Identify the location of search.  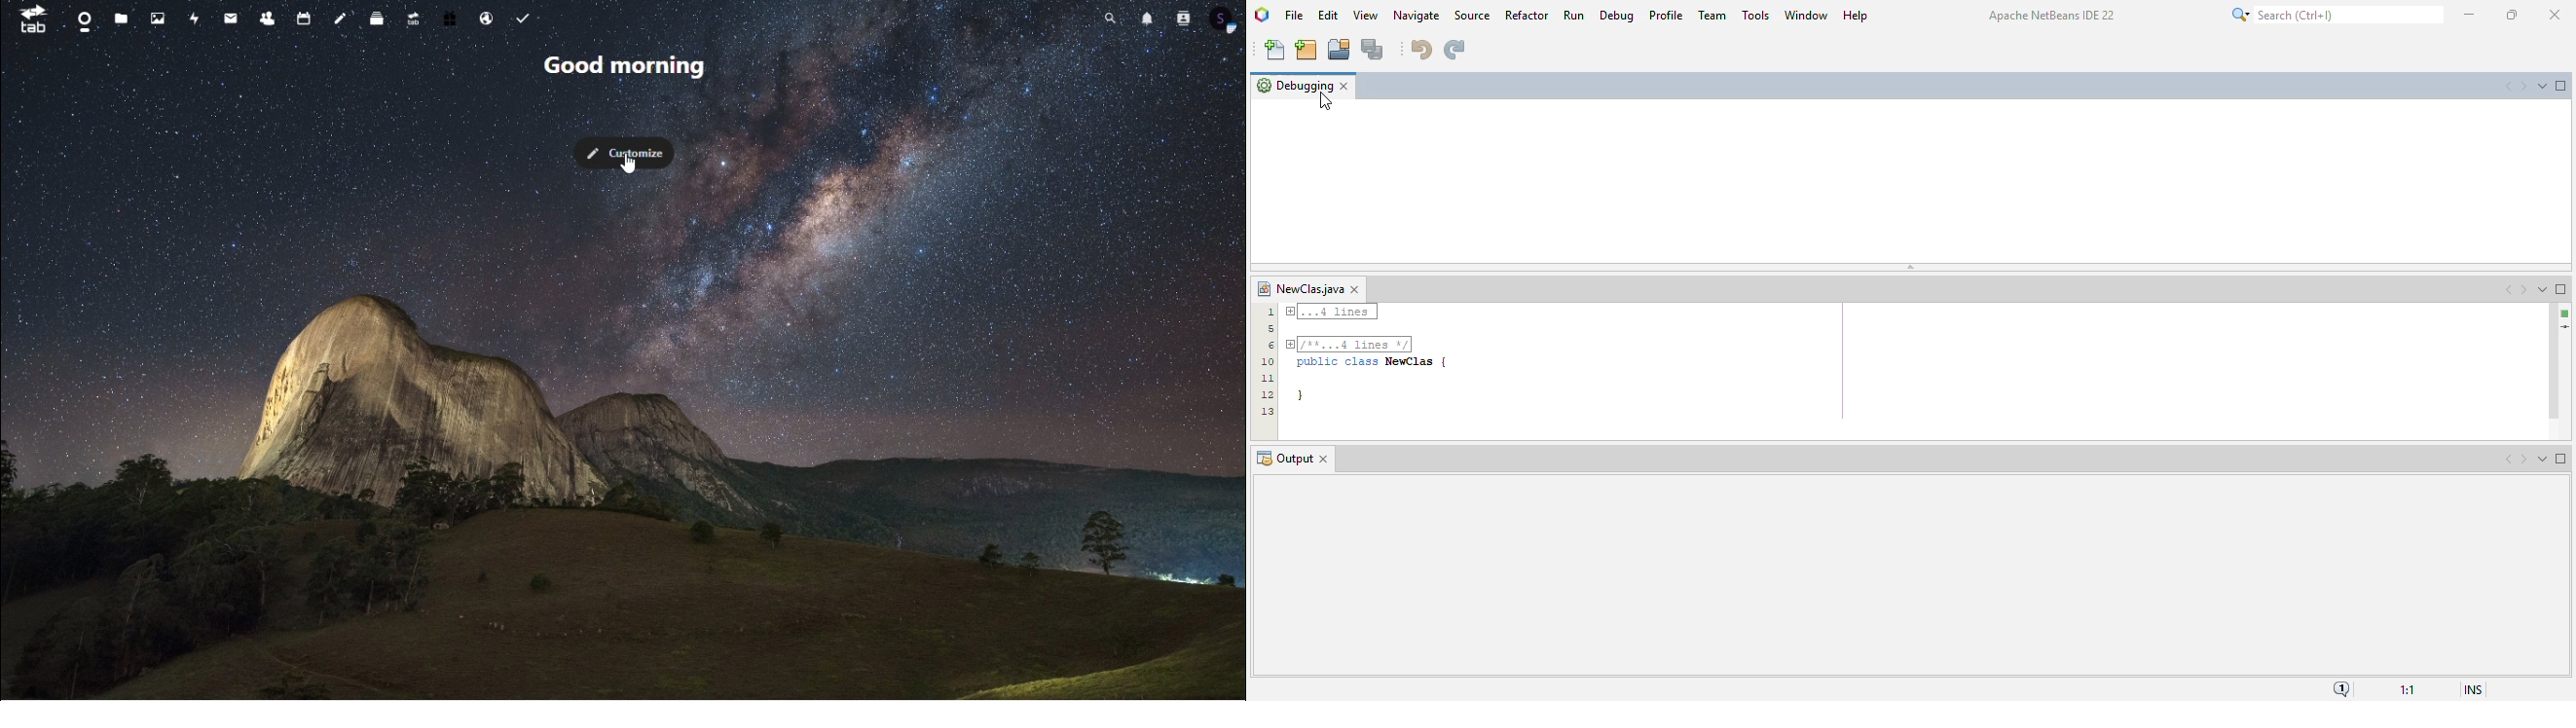
(1105, 22).